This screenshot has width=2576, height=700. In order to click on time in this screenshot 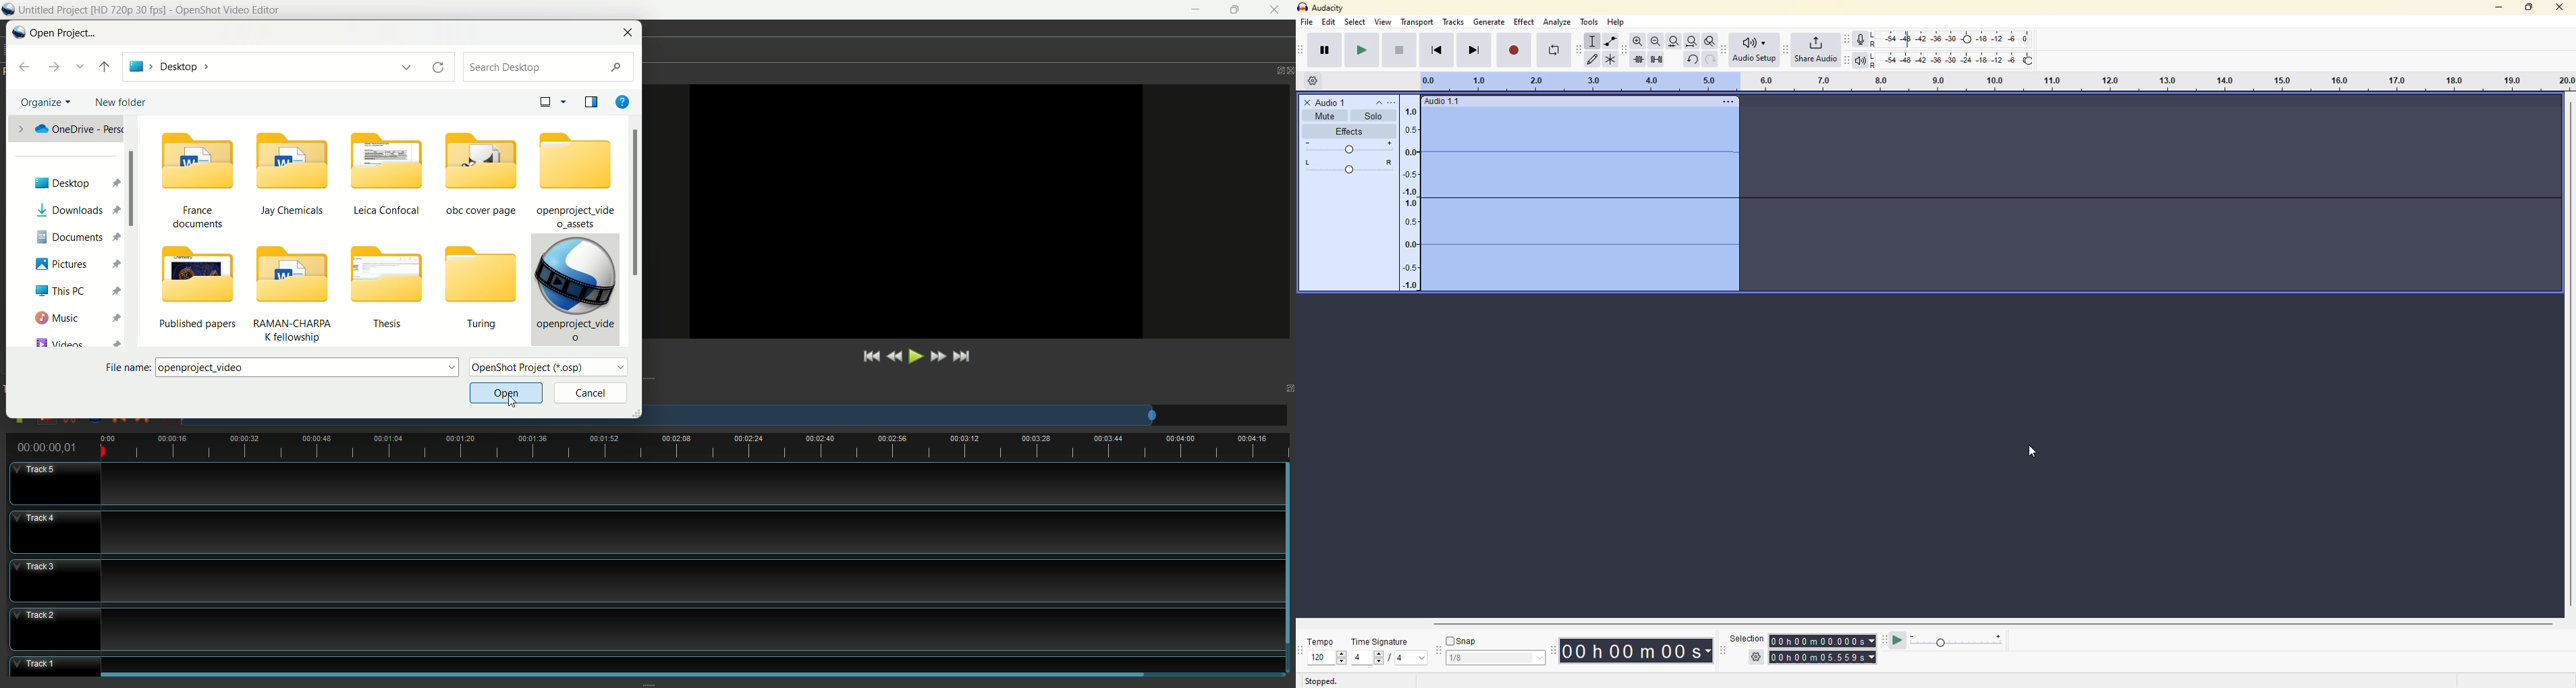, I will do `click(1823, 638)`.